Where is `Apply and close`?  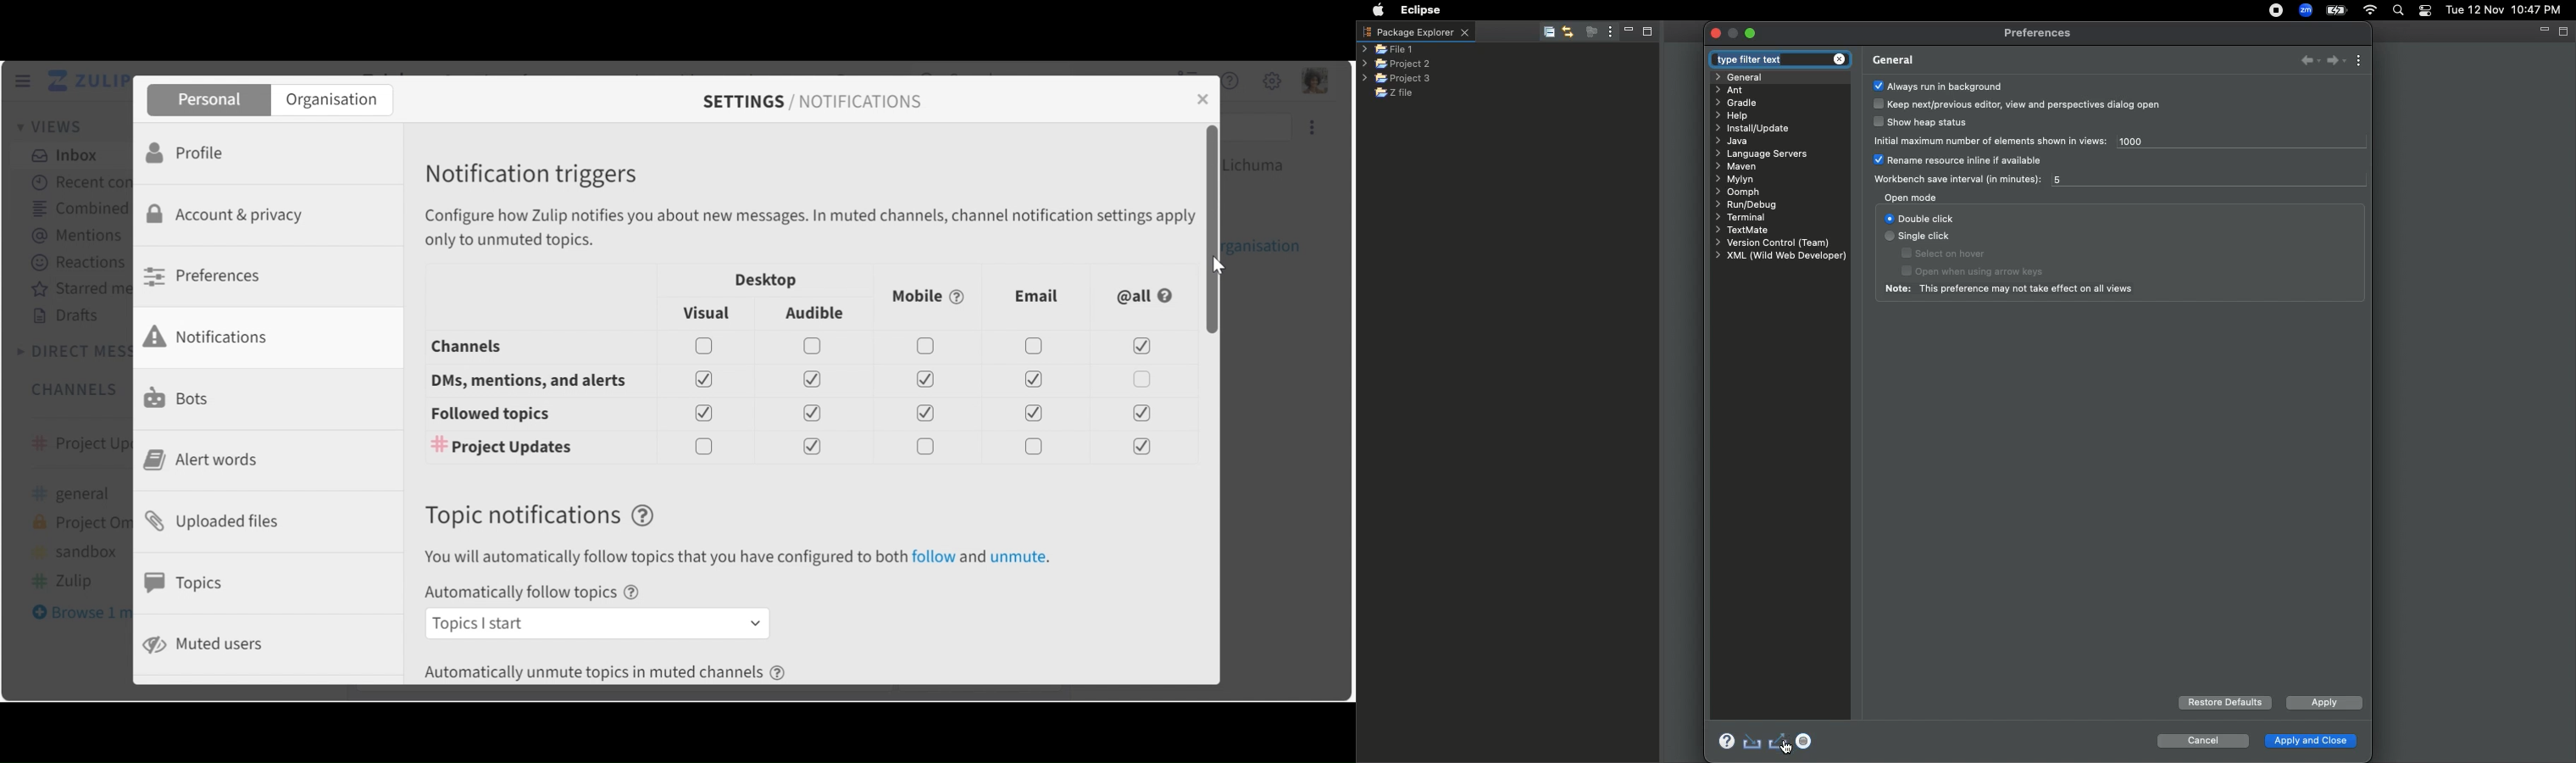
Apply and close is located at coordinates (2311, 738).